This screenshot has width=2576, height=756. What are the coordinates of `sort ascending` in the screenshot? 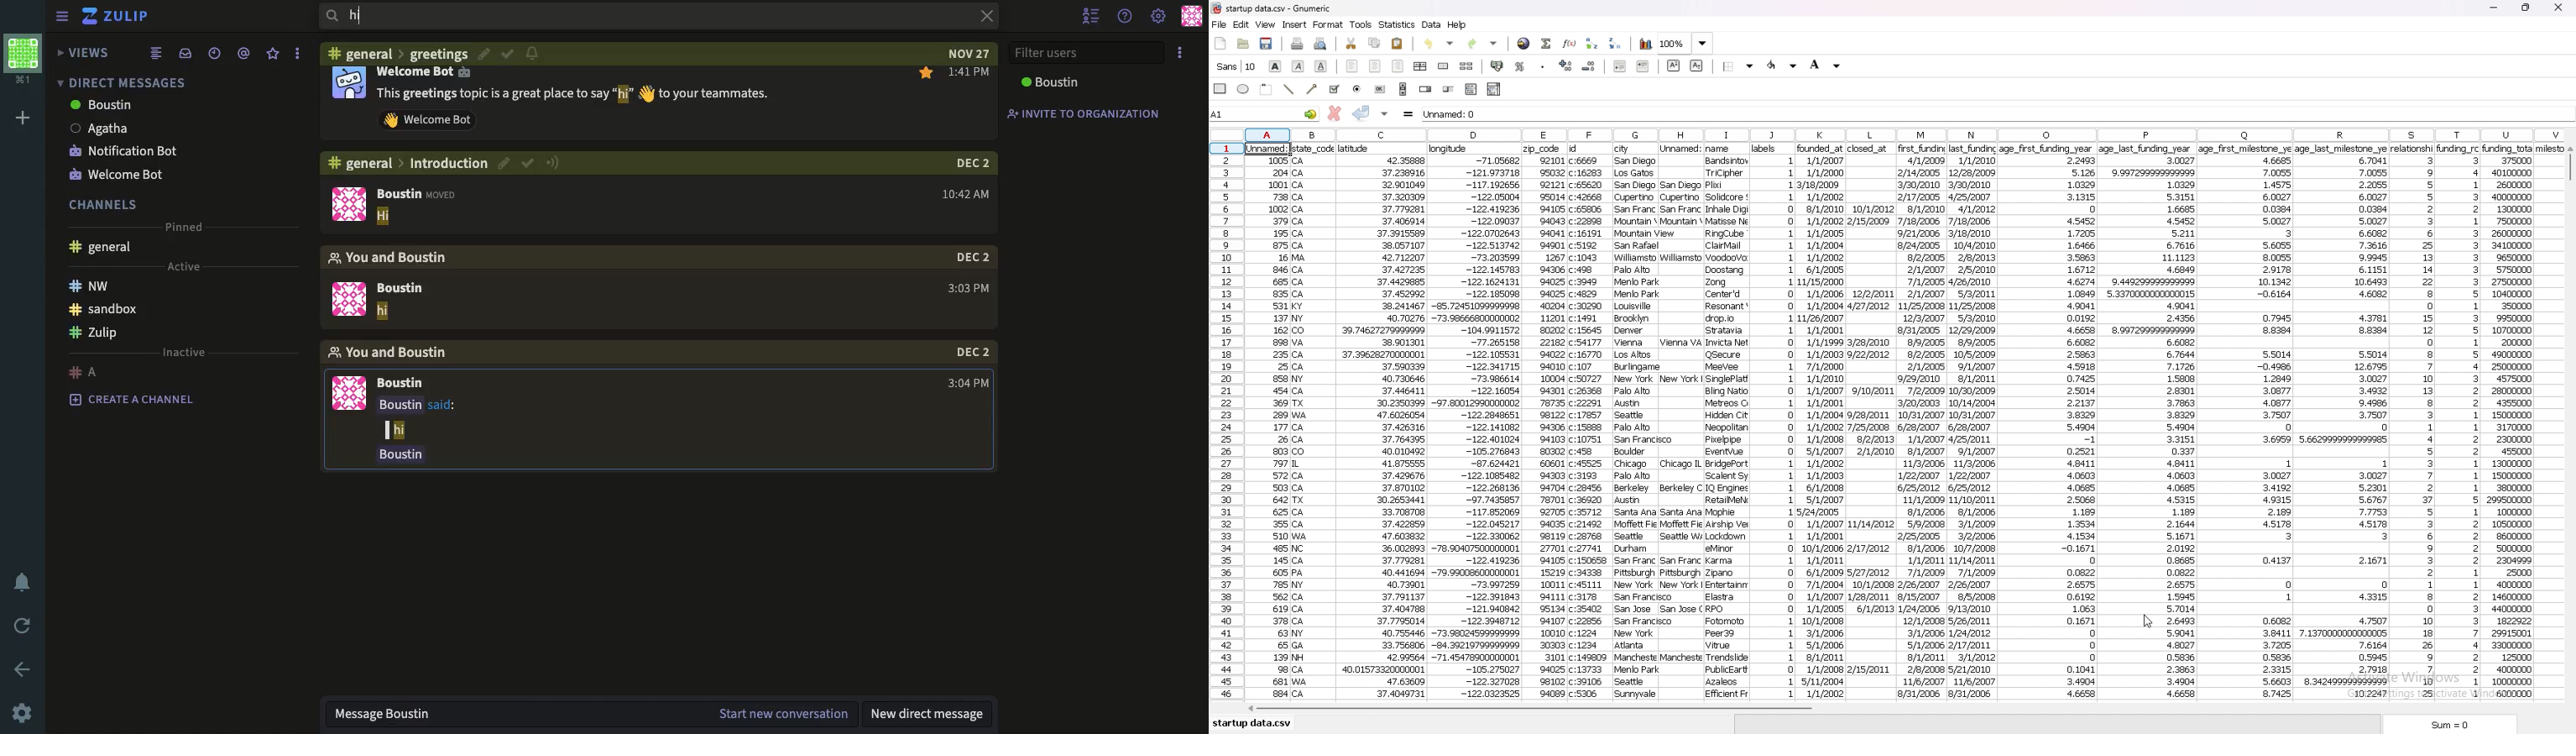 It's located at (1592, 43).